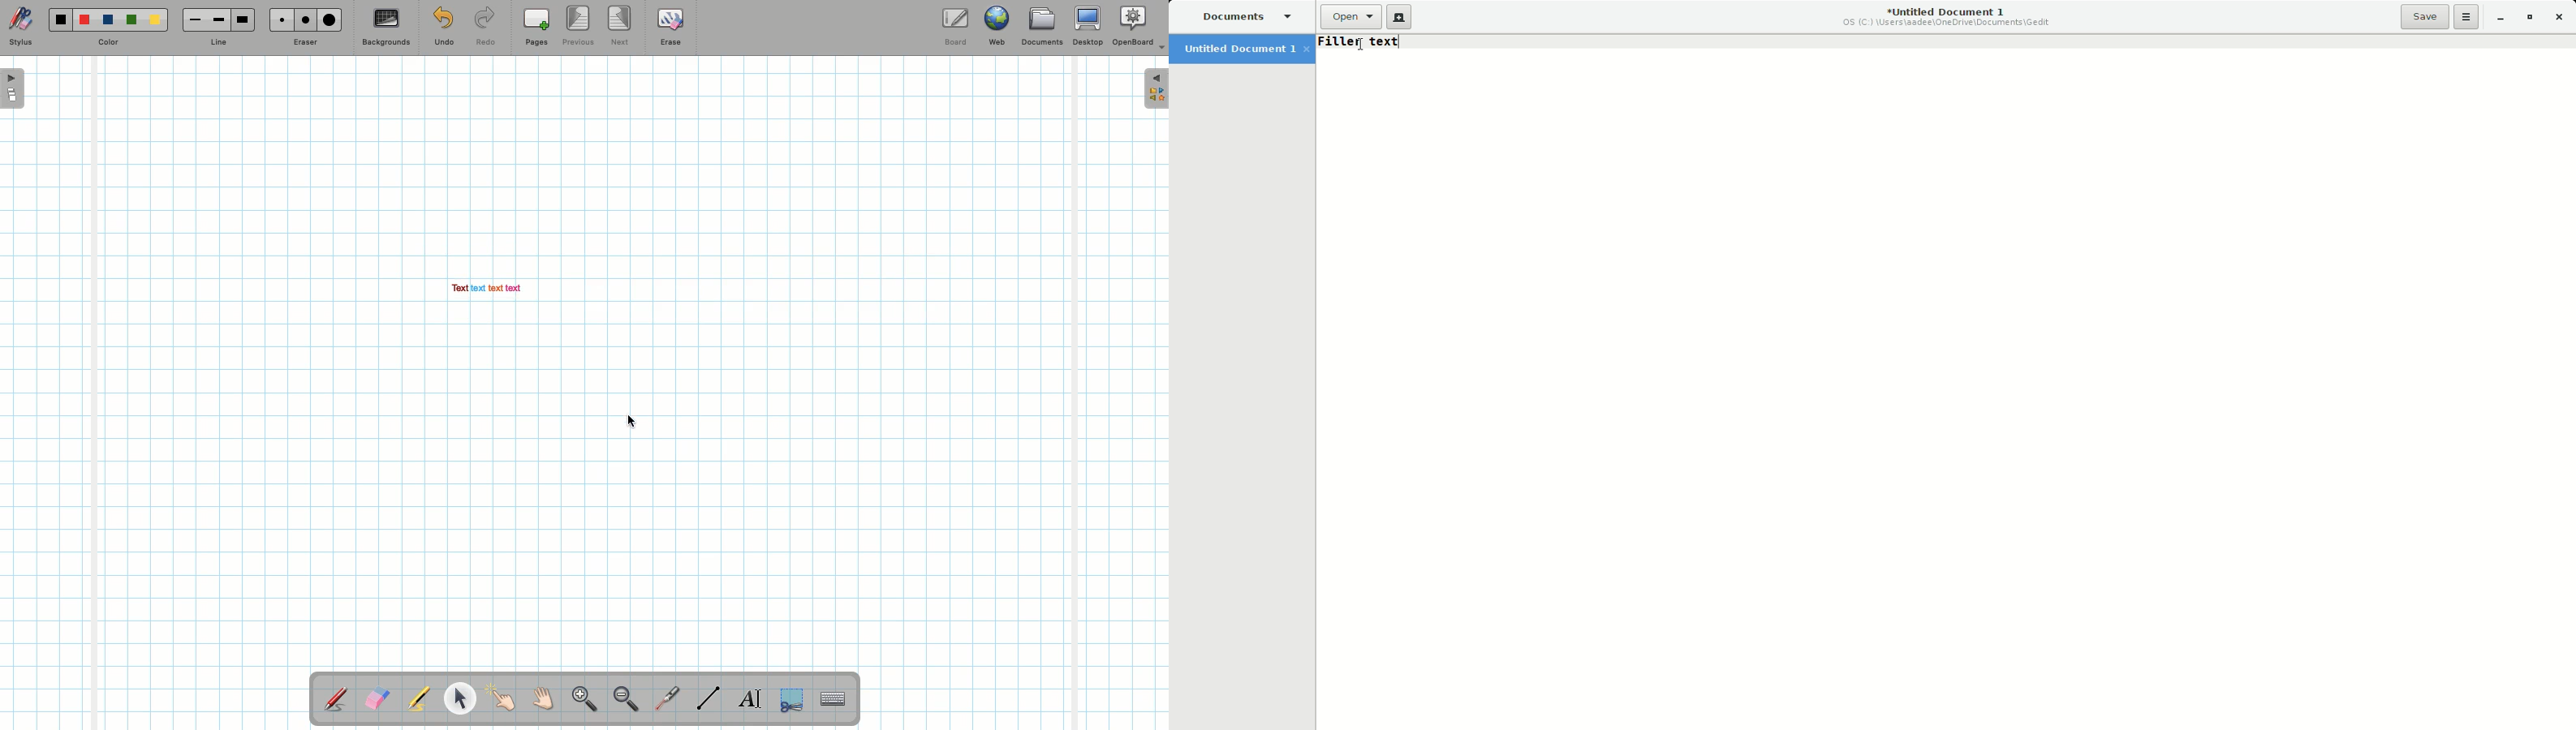  Describe the element at coordinates (459, 289) in the screenshot. I see `text` at that location.